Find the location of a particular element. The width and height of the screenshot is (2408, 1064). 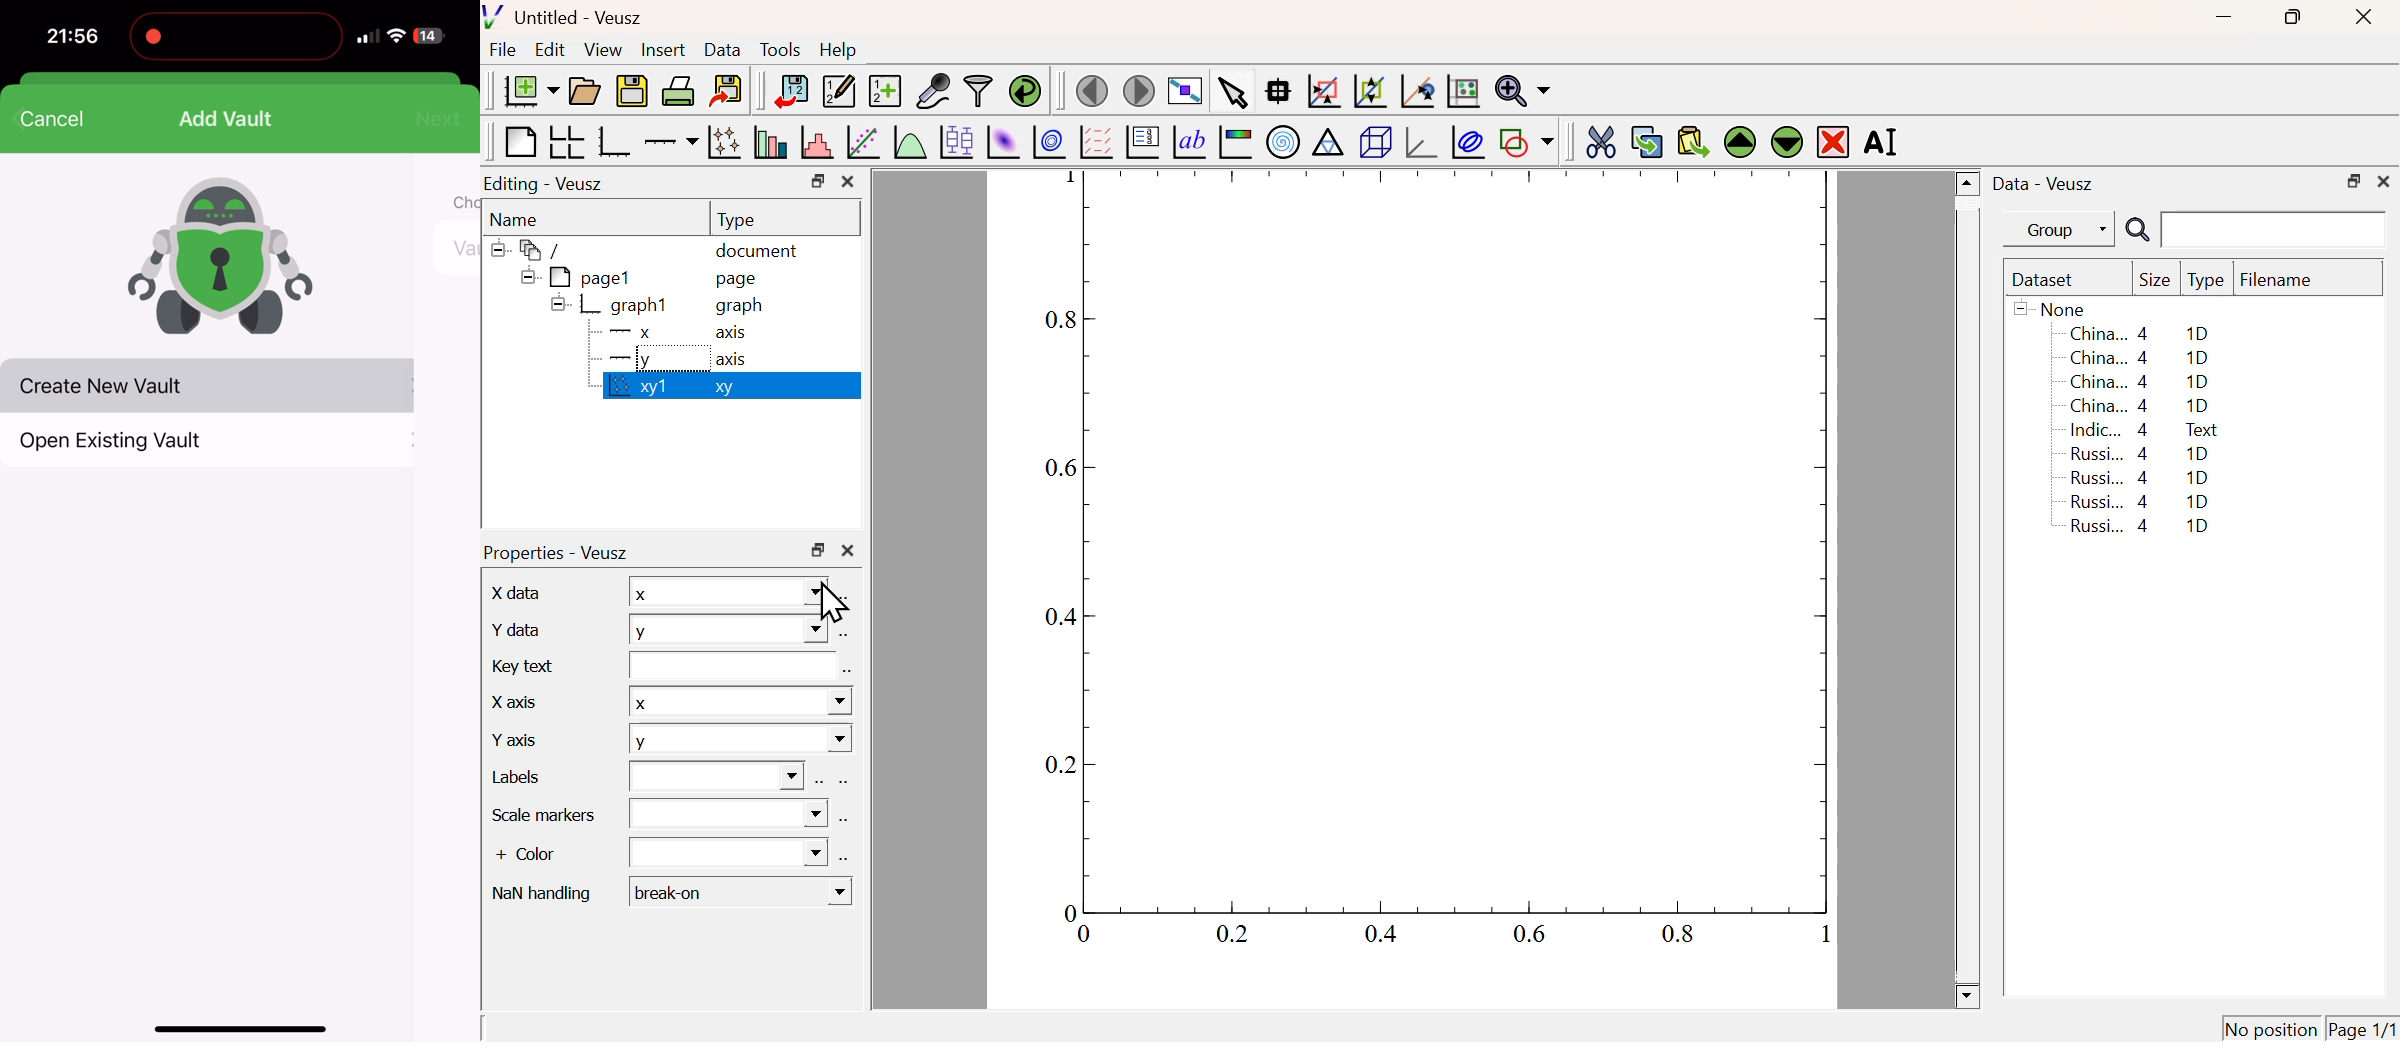

Russi... 4 1D is located at coordinates (2143, 453).